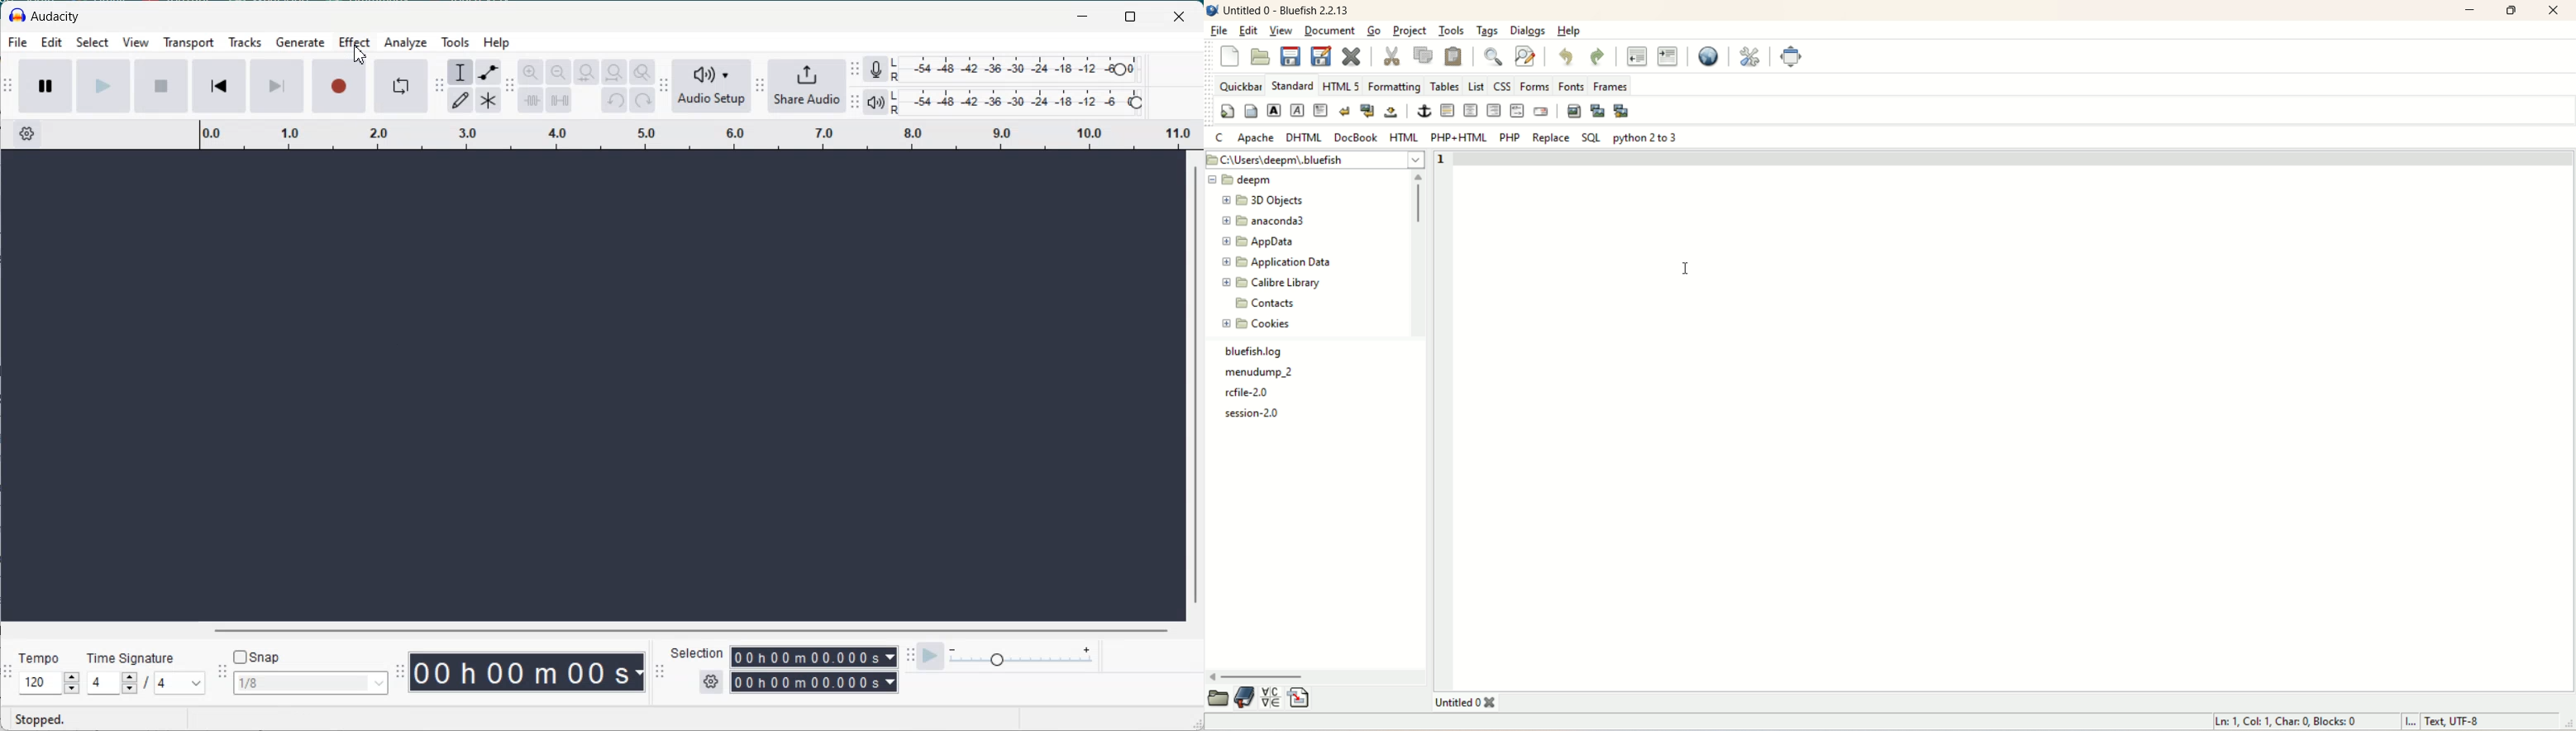 The width and height of the screenshot is (2576, 756). I want to click on DHTML, so click(1305, 137).